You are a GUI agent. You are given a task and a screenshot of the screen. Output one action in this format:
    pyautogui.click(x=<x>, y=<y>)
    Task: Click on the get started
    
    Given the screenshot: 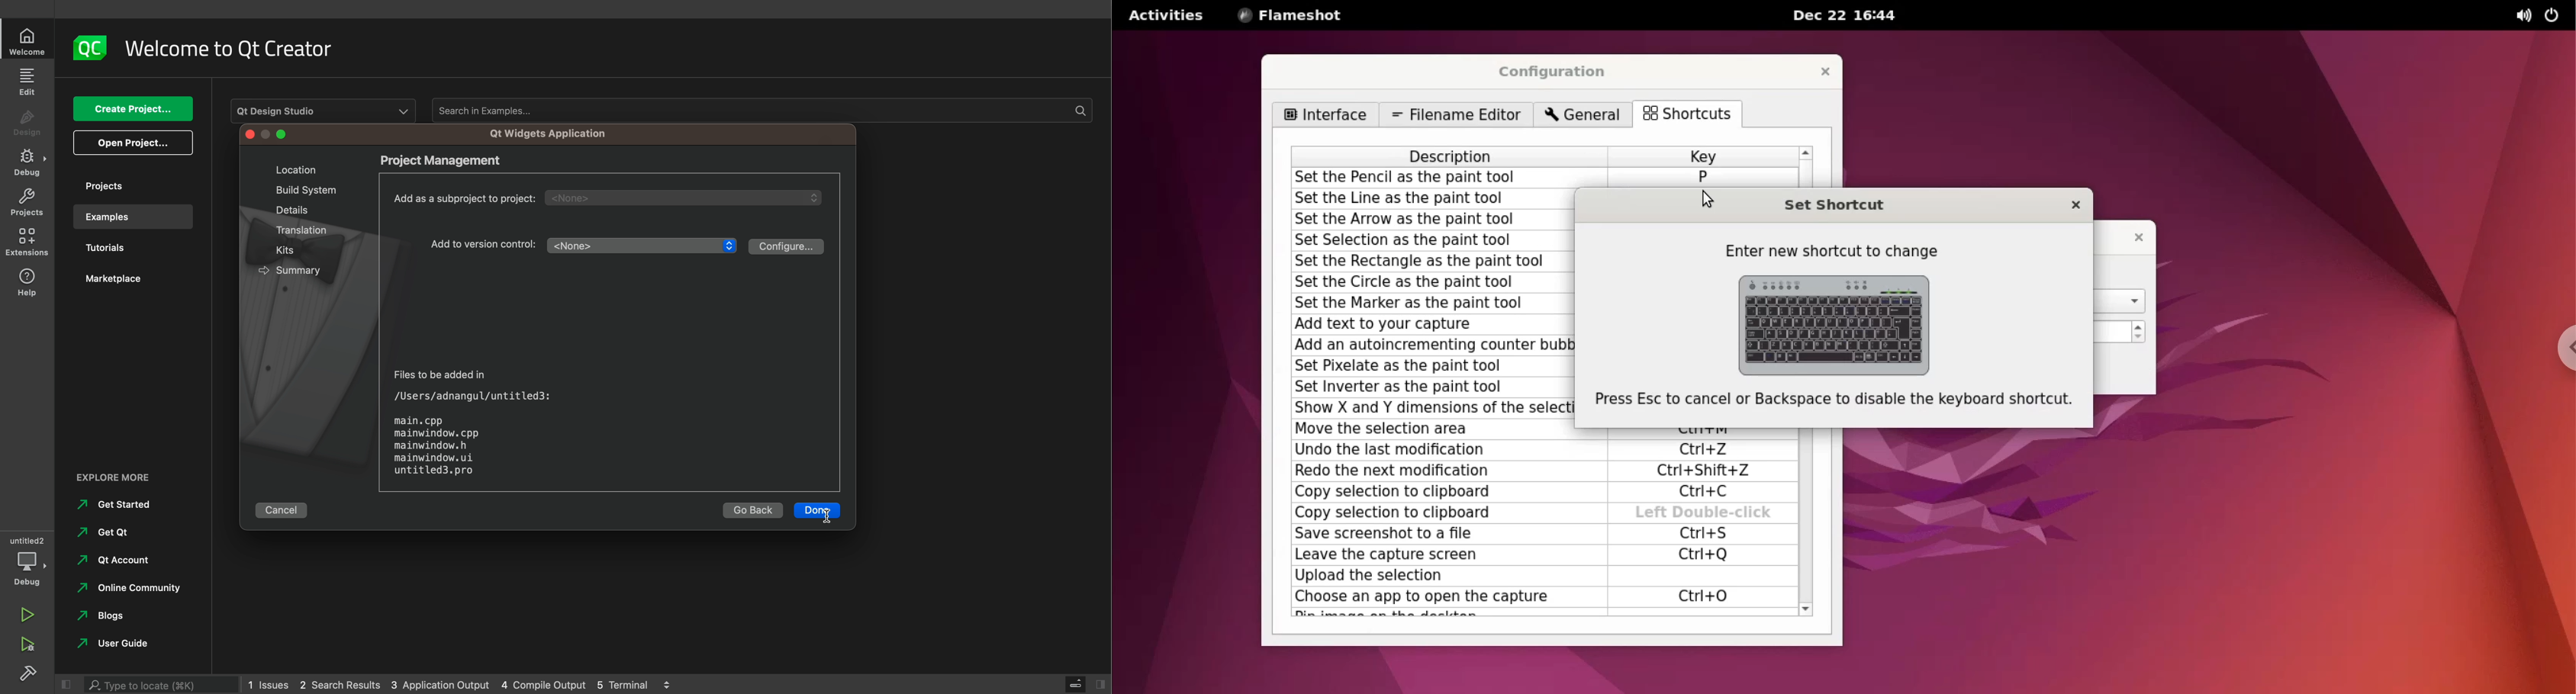 What is the action you would take?
    pyautogui.click(x=115, y=505)
    